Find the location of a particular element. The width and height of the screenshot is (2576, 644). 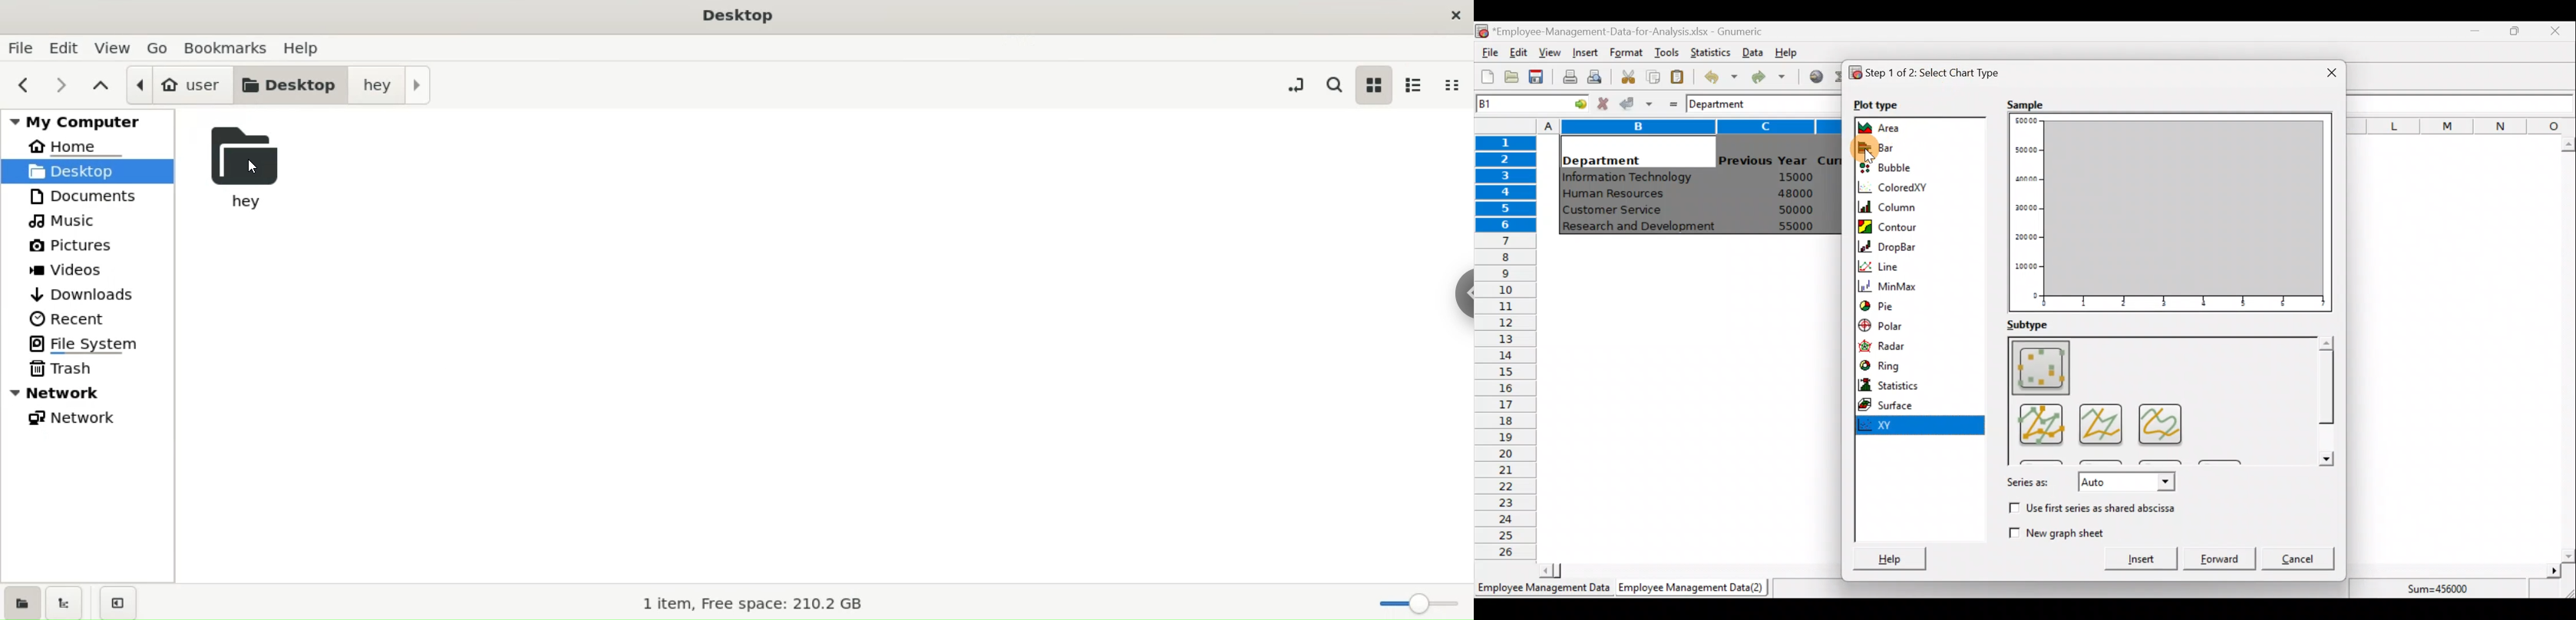

network is located at coordinates (89, 394).